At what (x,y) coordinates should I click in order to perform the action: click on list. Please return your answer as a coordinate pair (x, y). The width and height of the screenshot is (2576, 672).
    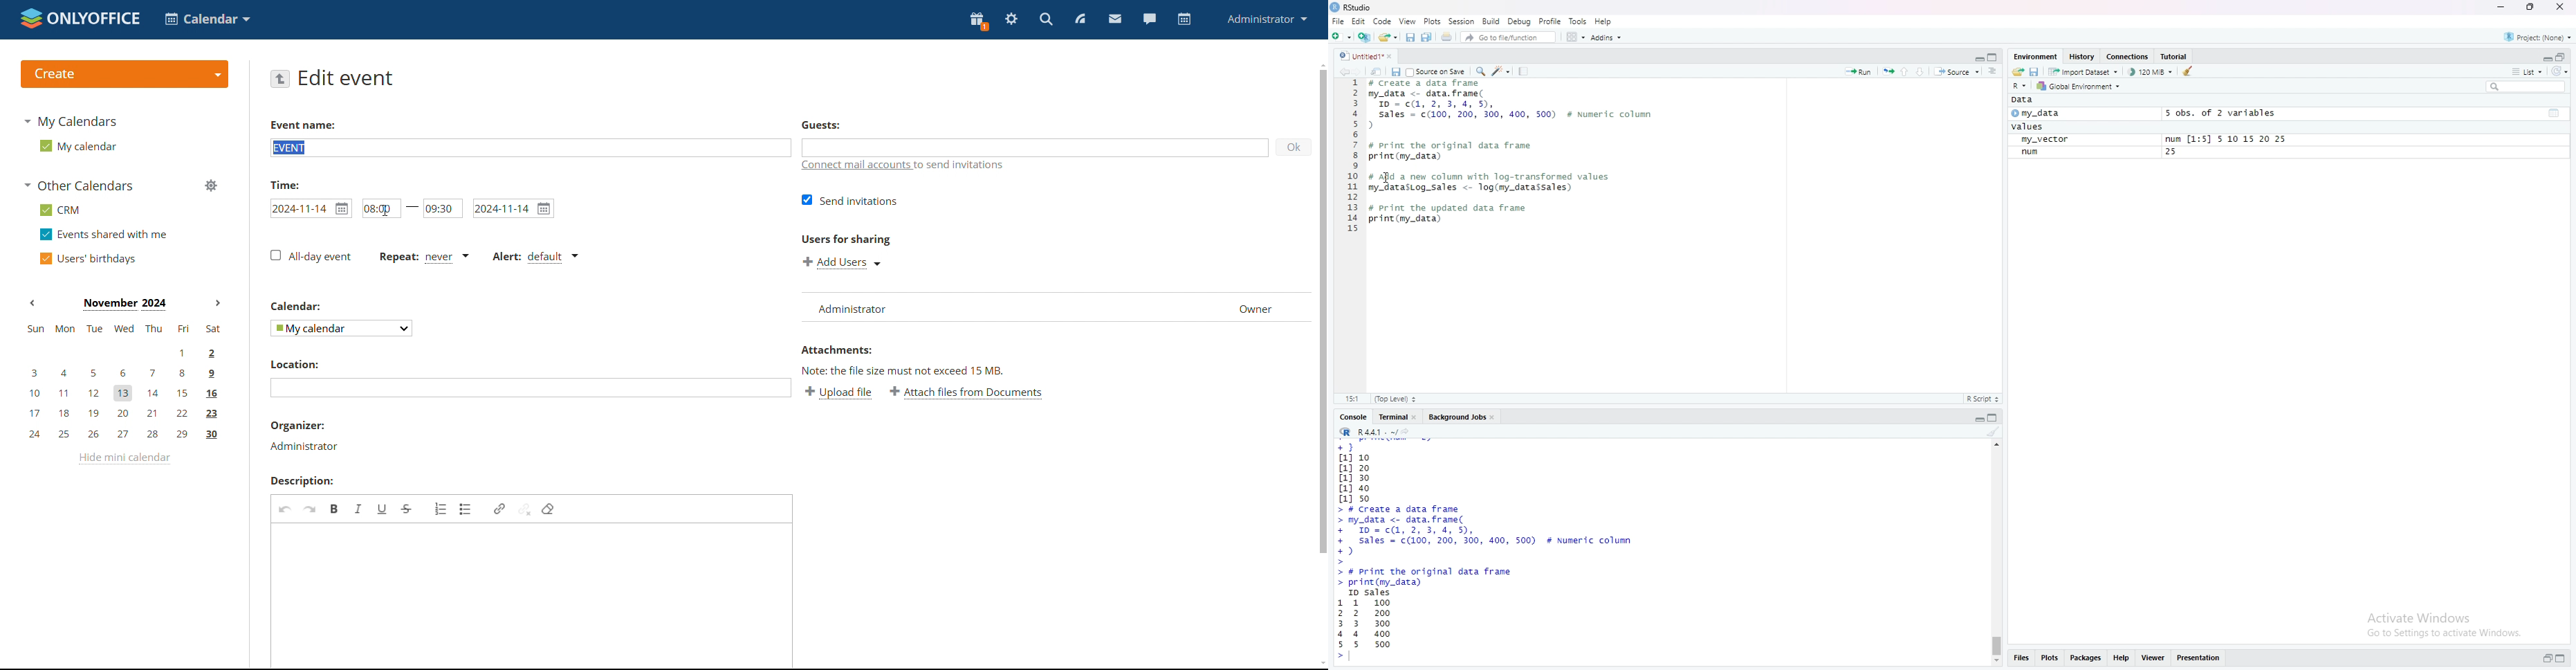
    Looking at the image, I should click on (2524, 74).